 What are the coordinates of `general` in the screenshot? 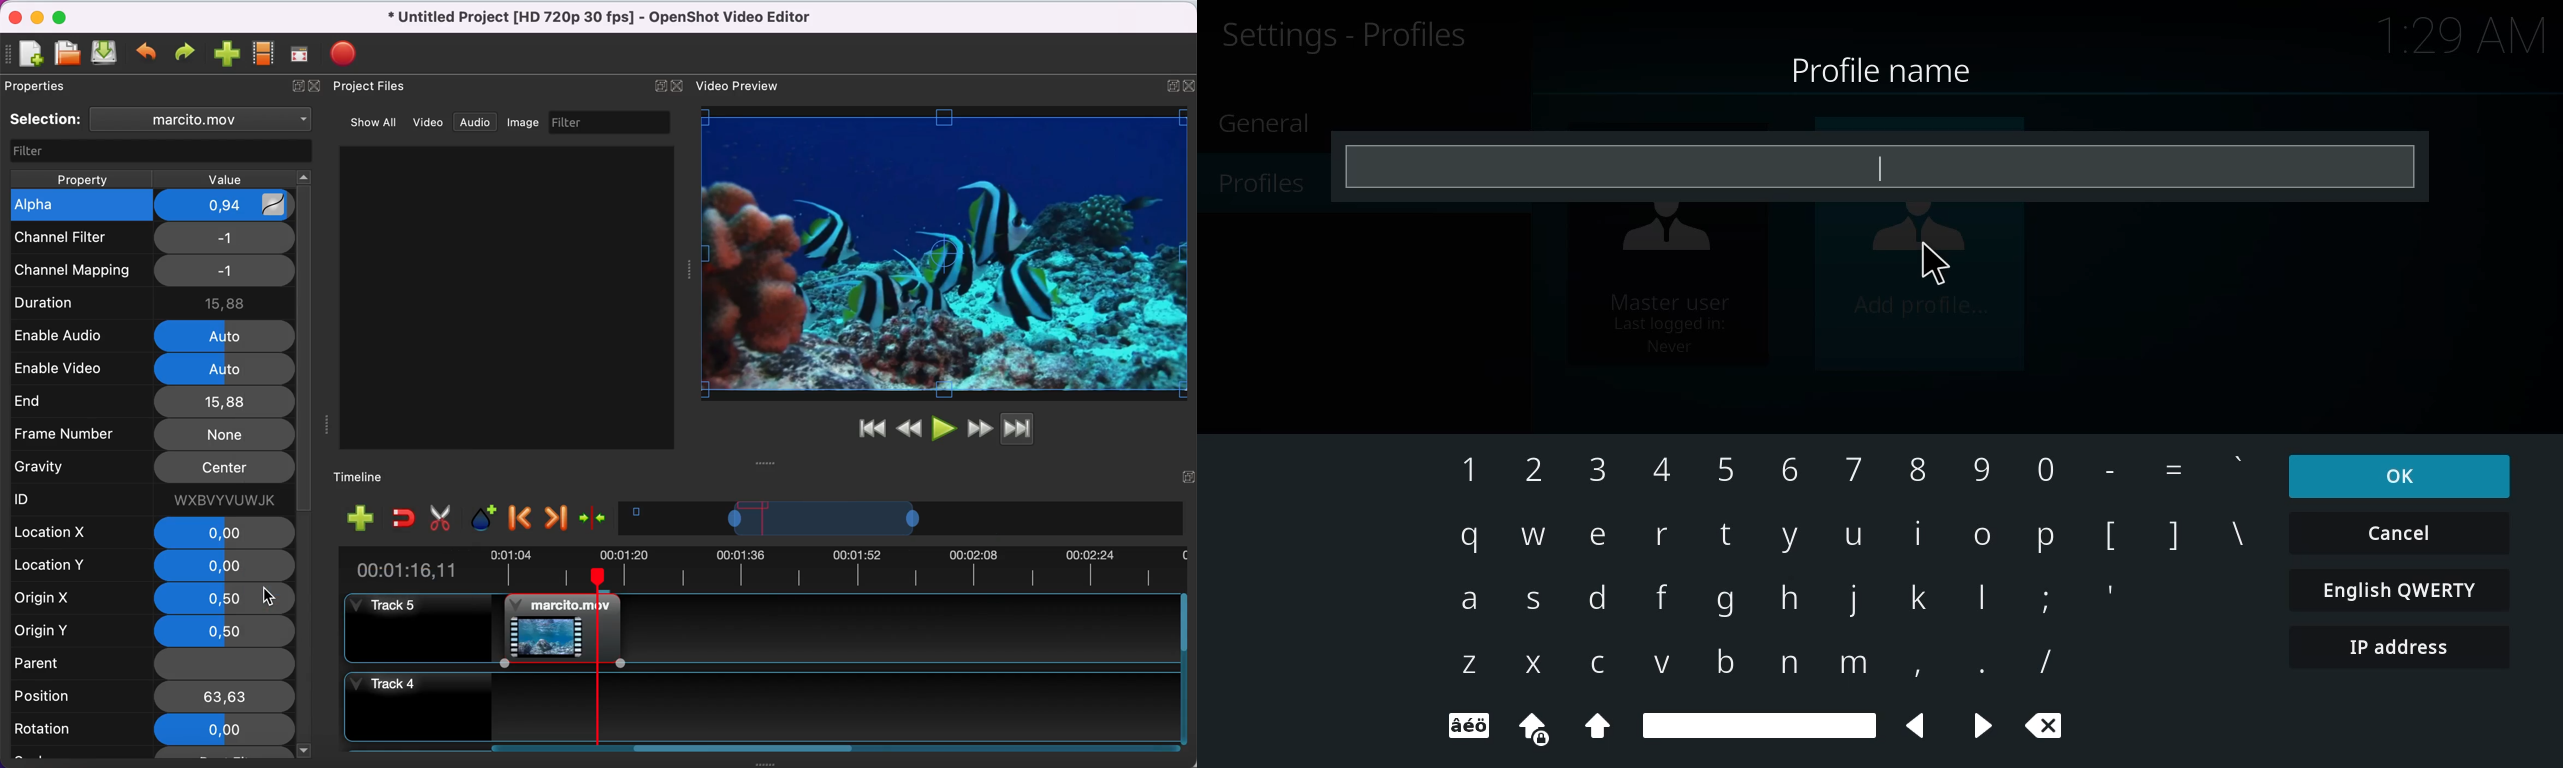 It's located at (1268, 124).